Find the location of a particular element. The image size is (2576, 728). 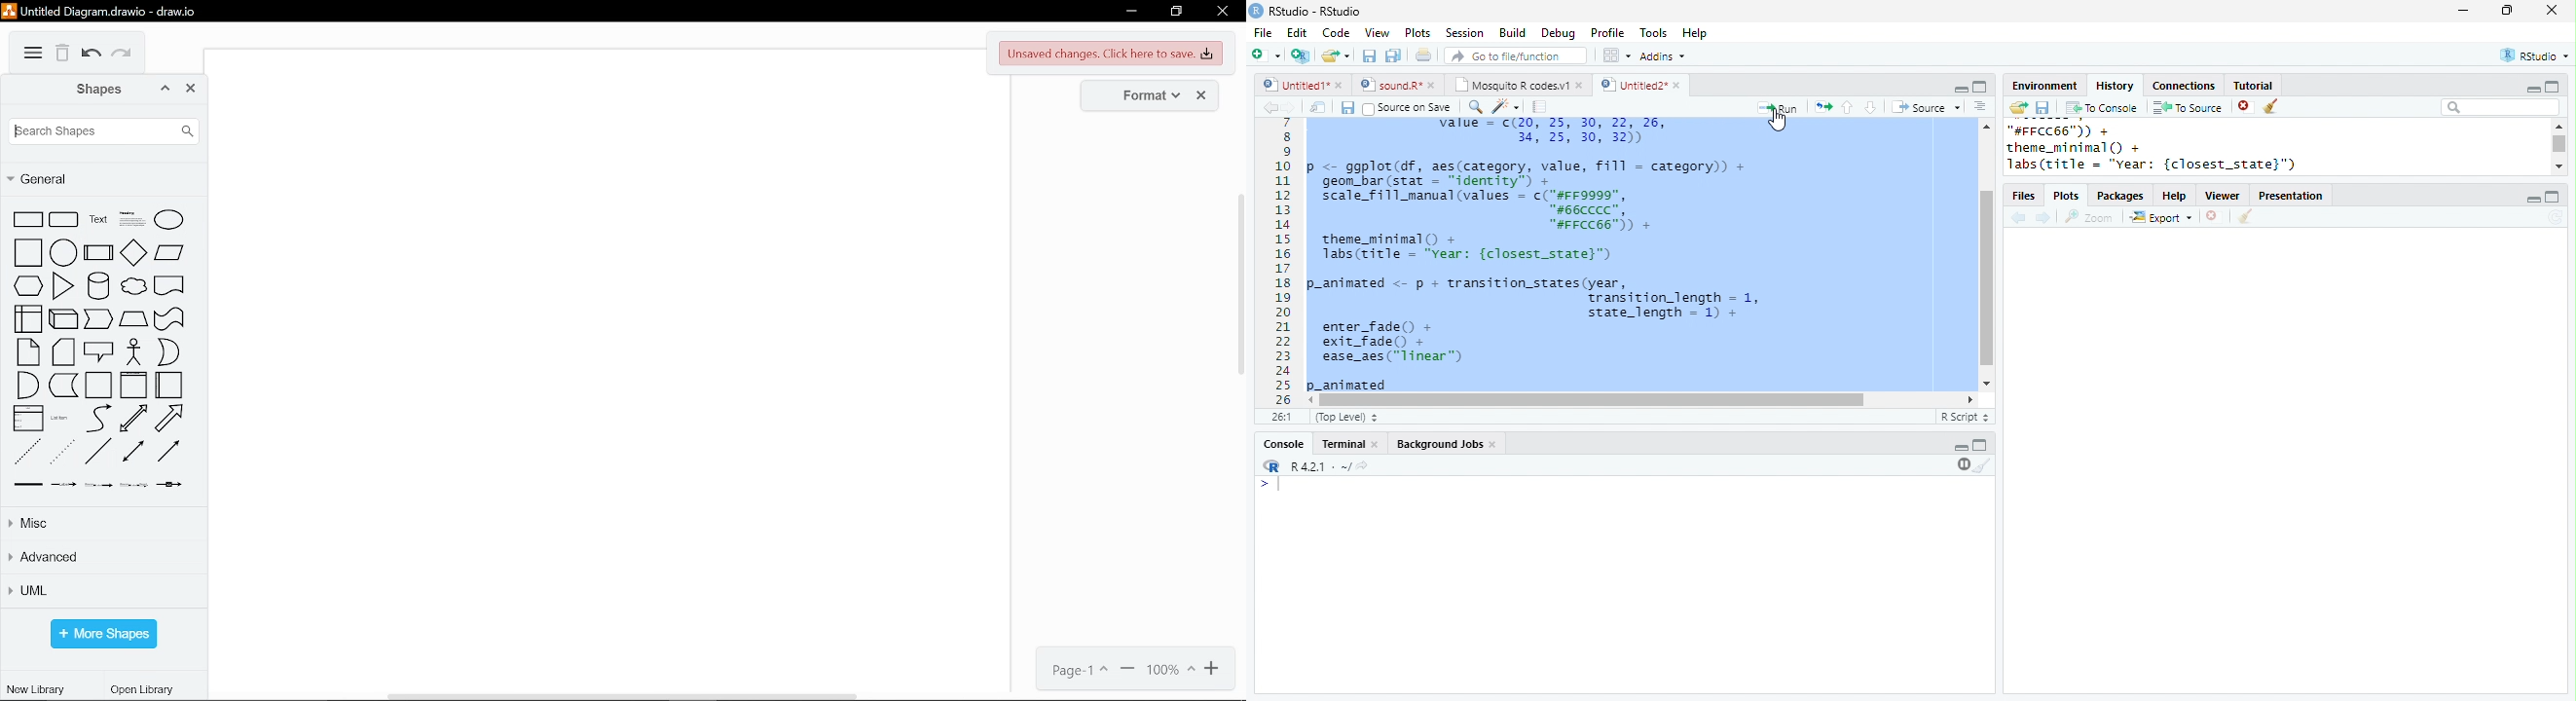

Edit is located at coordinates (1297, 32).